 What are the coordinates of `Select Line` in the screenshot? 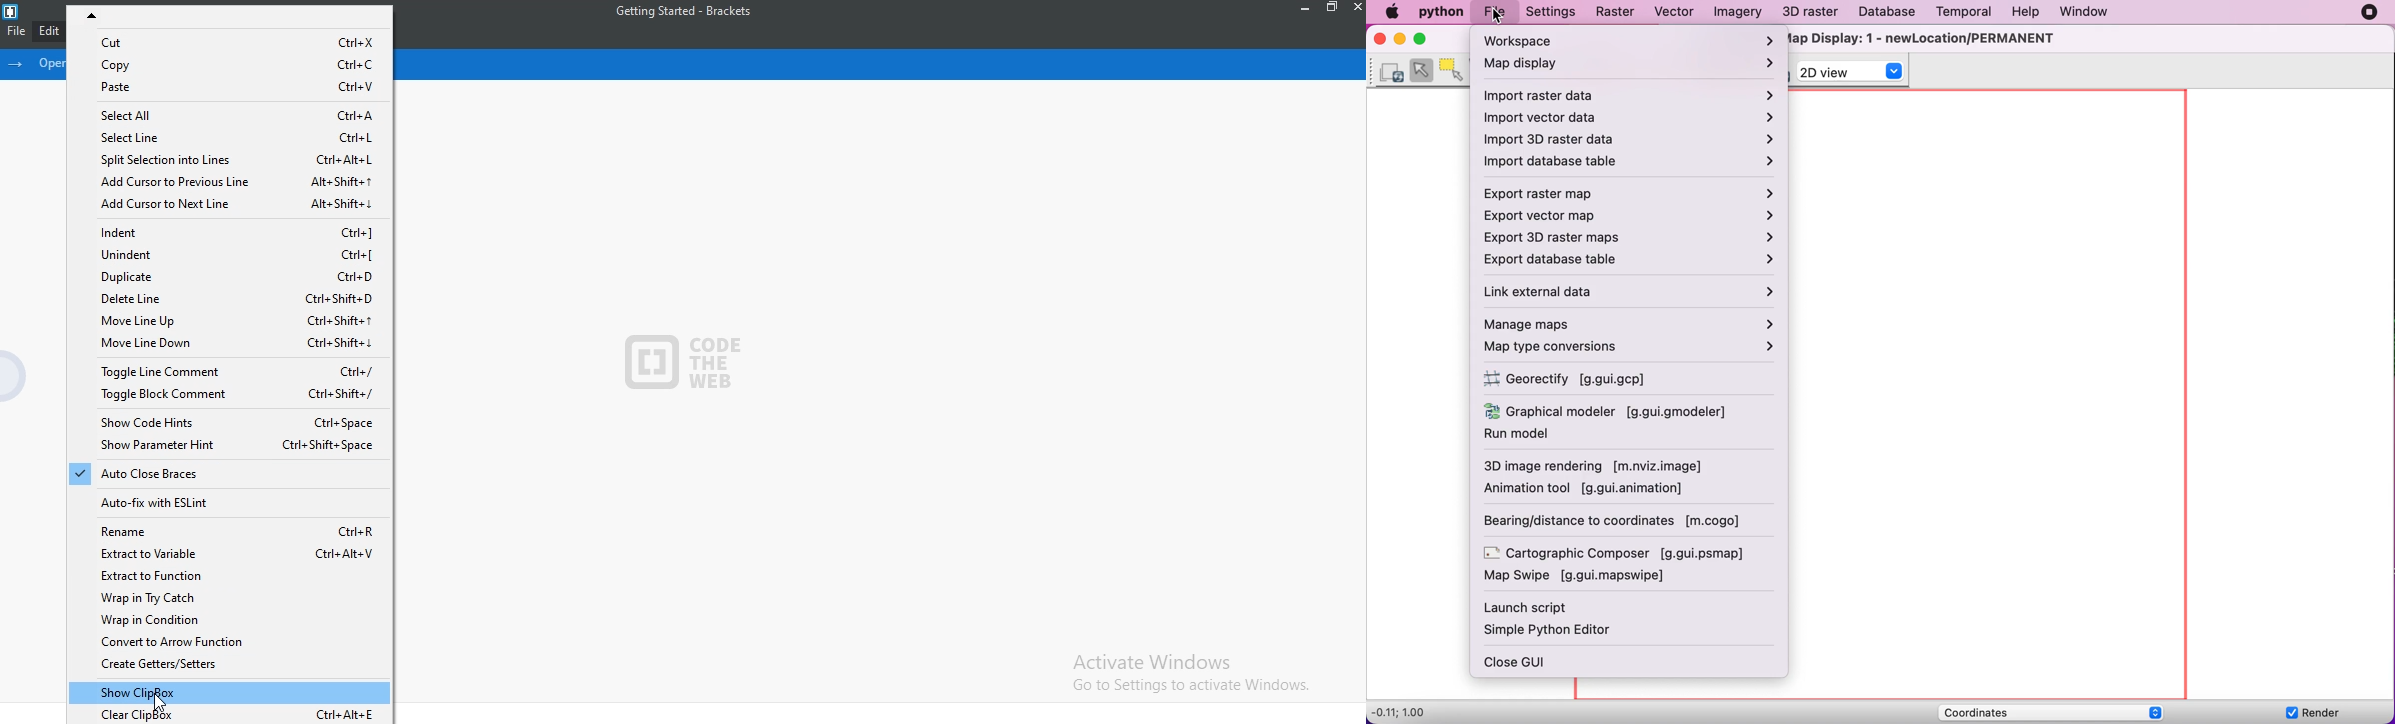 It's located at (226, 136).